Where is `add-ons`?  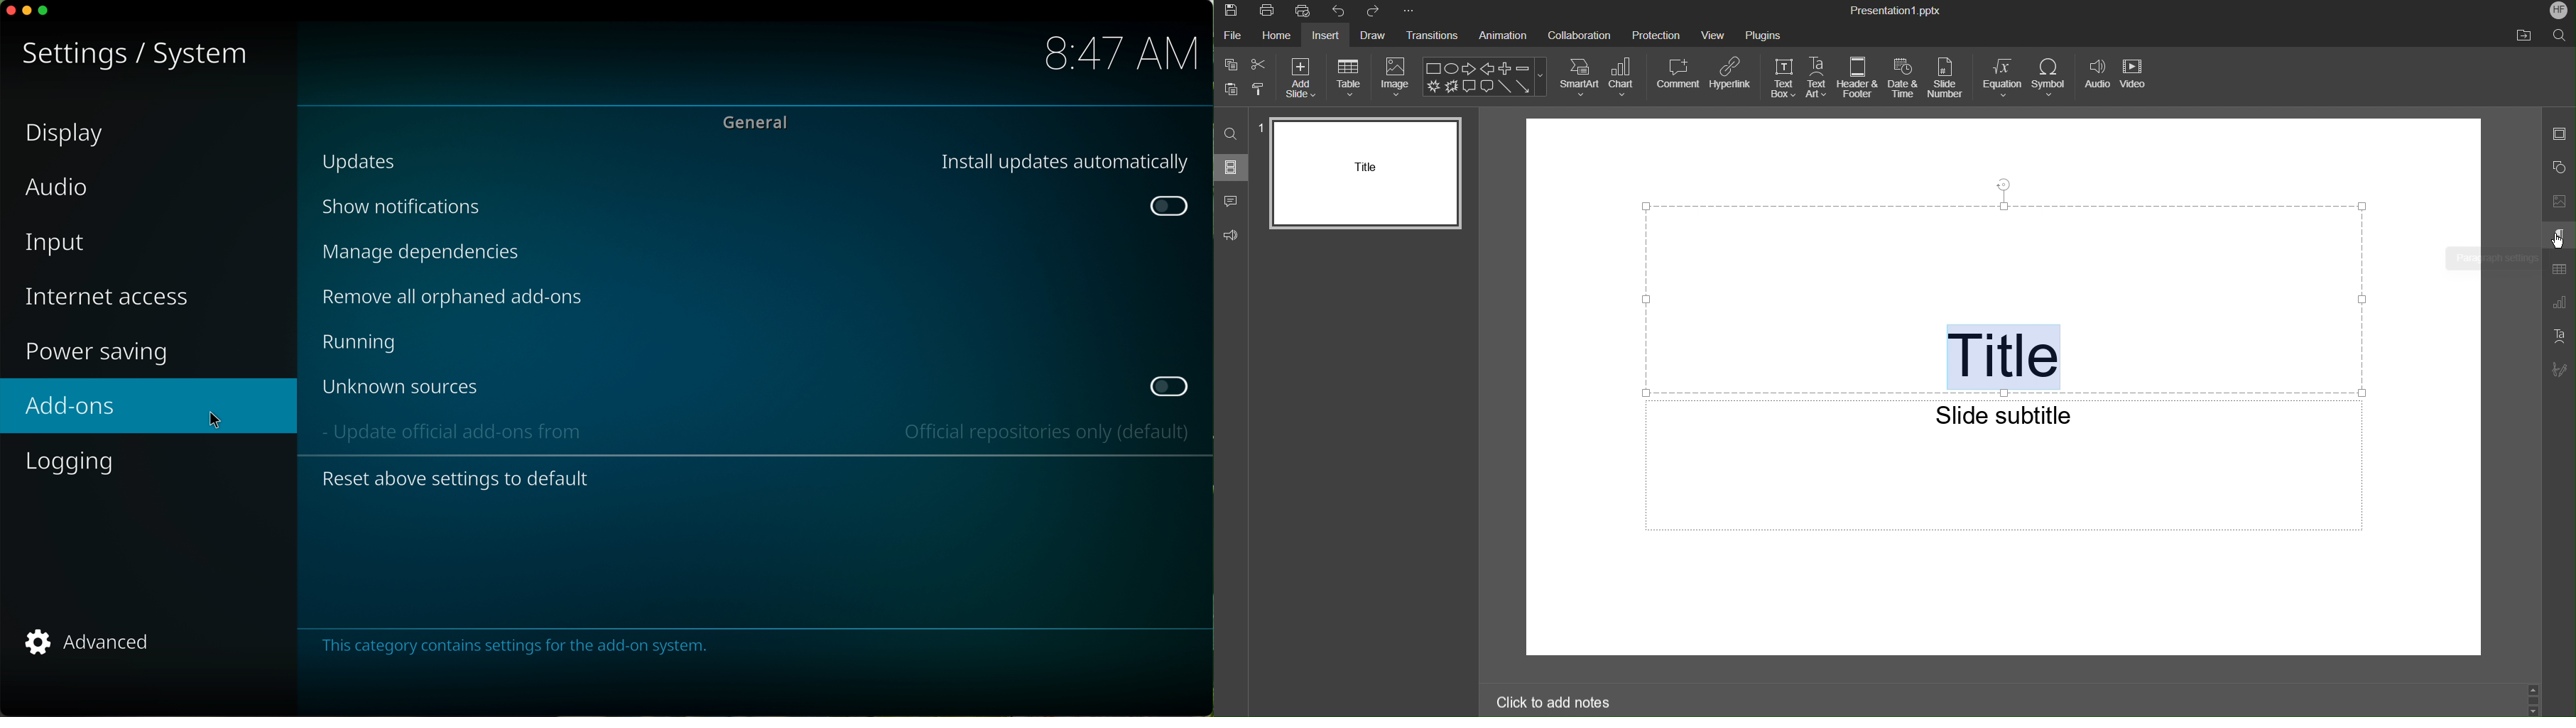
add-ons is located at coordinates (149, 405).